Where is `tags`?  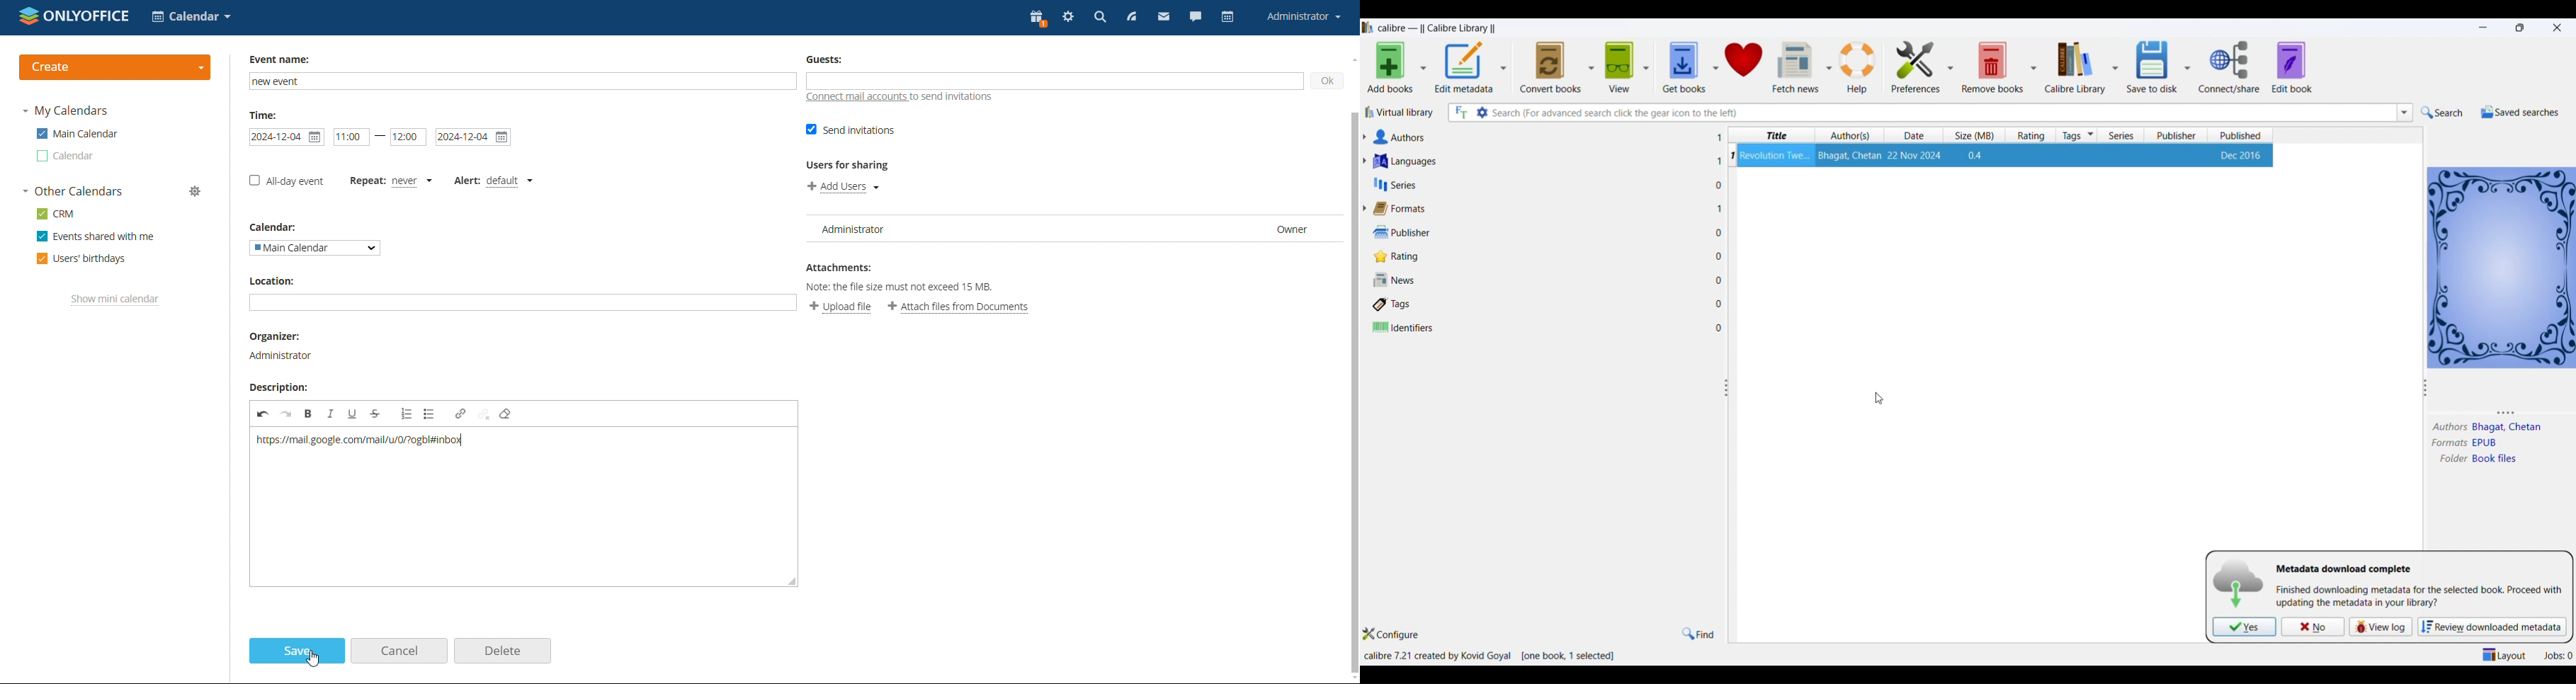
tags is located at coordinates (2078, 135).